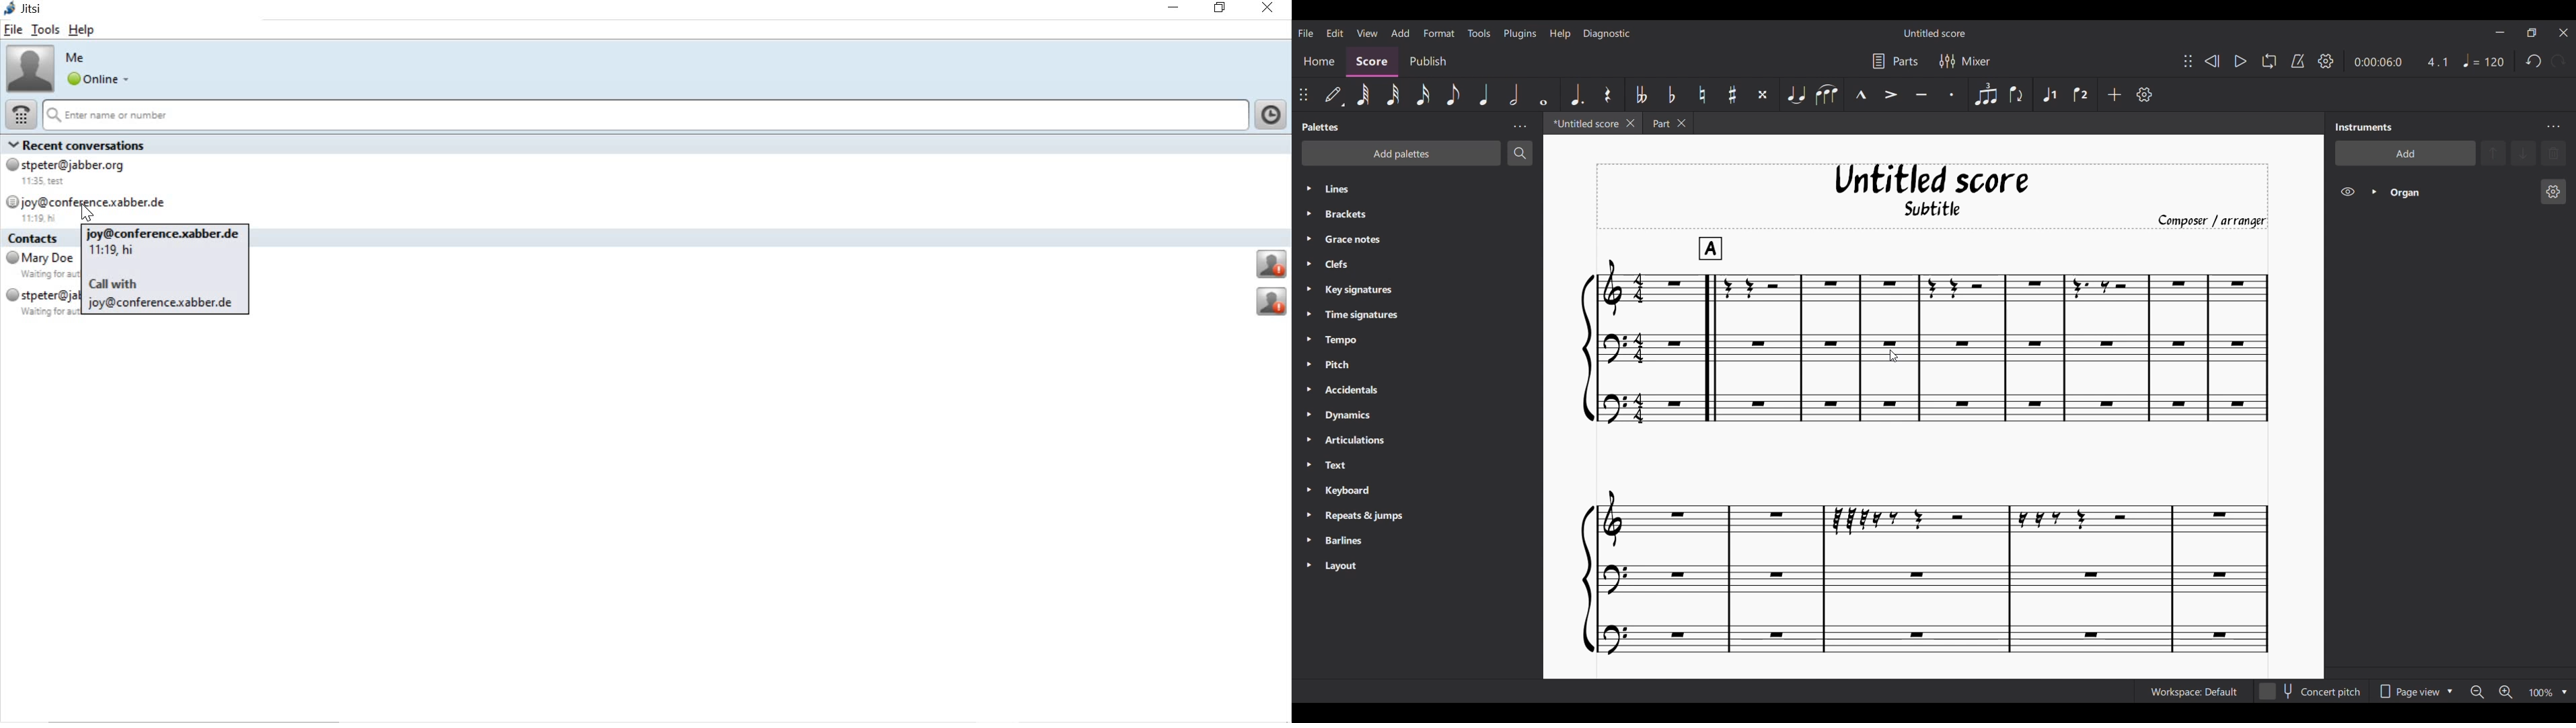  I want to click on Tuplet, so click(1986, 95).